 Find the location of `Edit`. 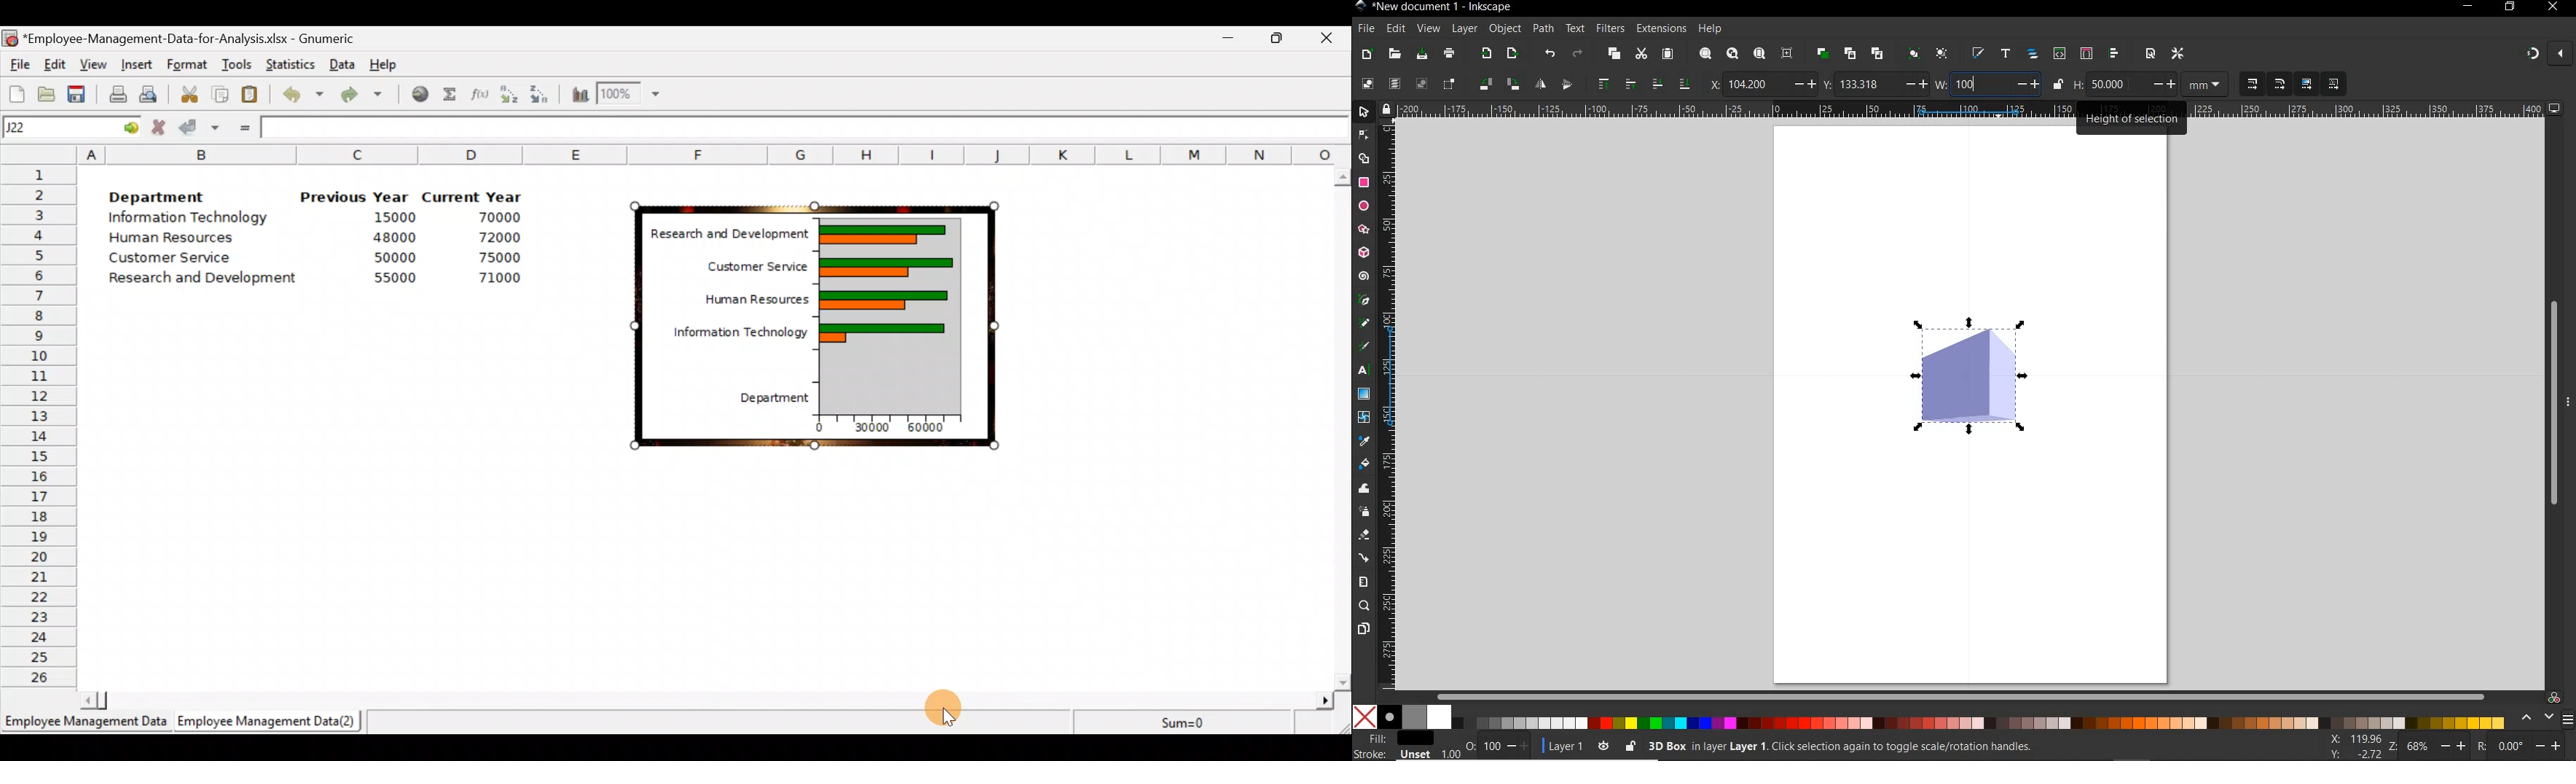

Edit is located at coordinates (56, 63).